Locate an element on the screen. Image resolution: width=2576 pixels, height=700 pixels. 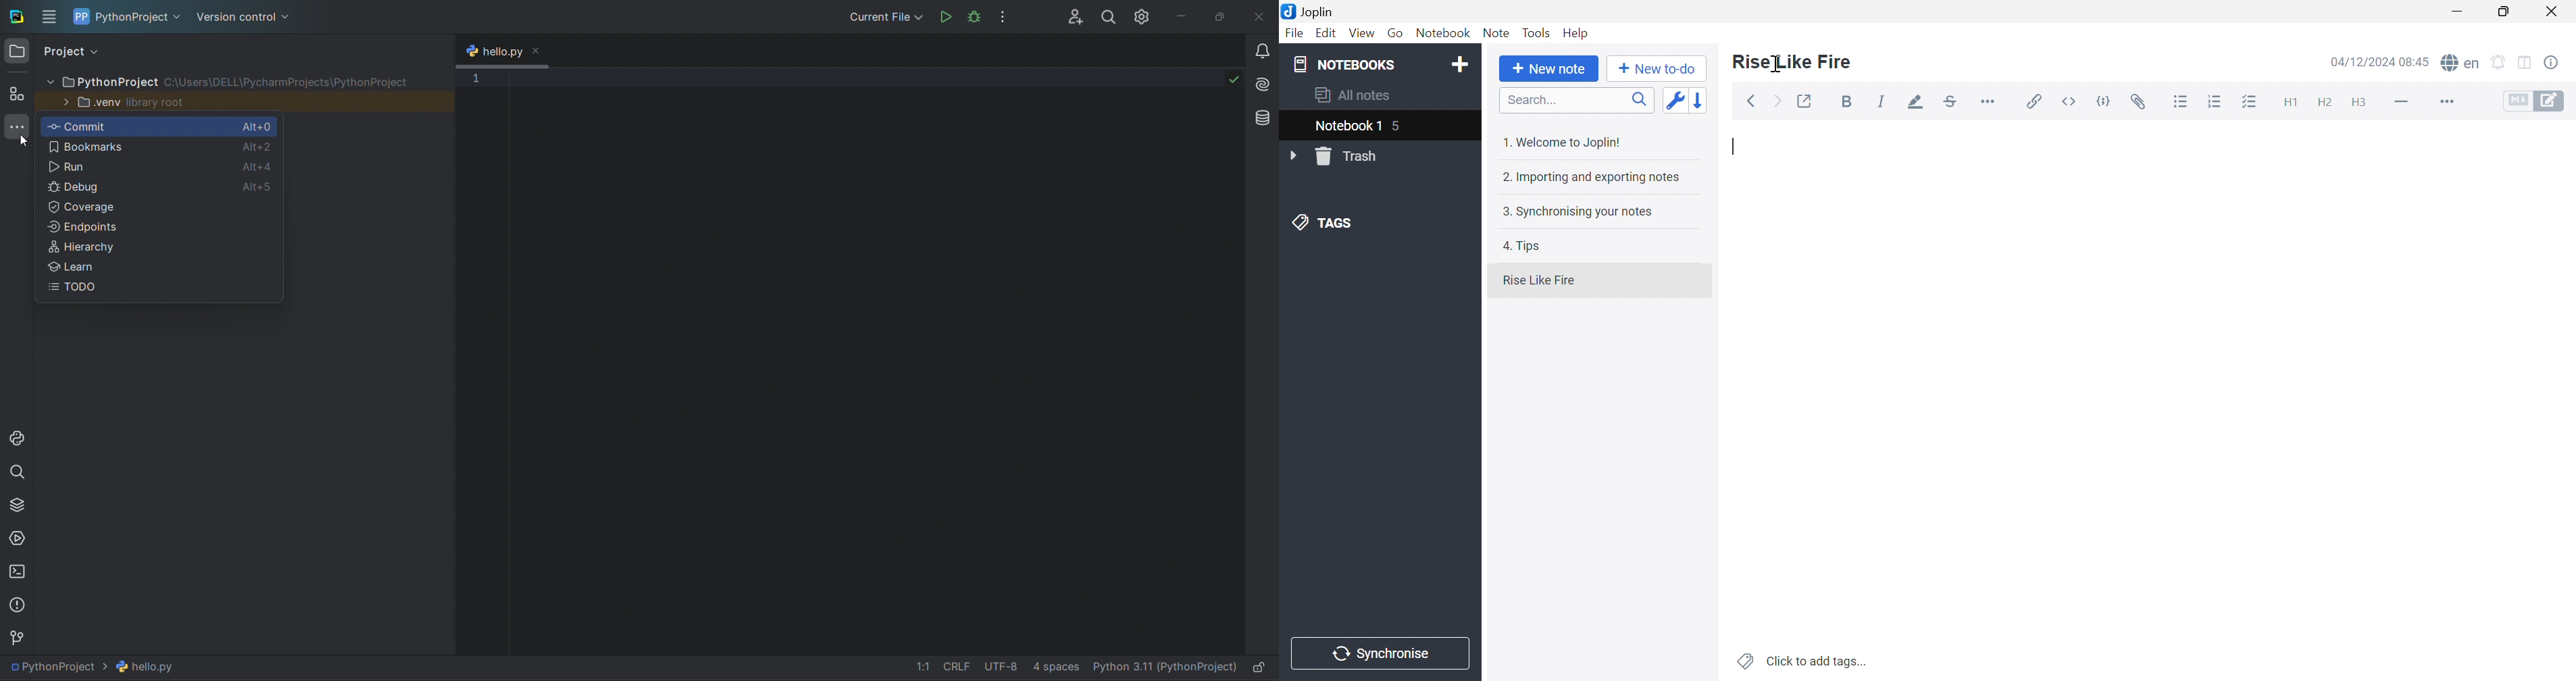
Drop Down is located at coordinates (1294, 156).